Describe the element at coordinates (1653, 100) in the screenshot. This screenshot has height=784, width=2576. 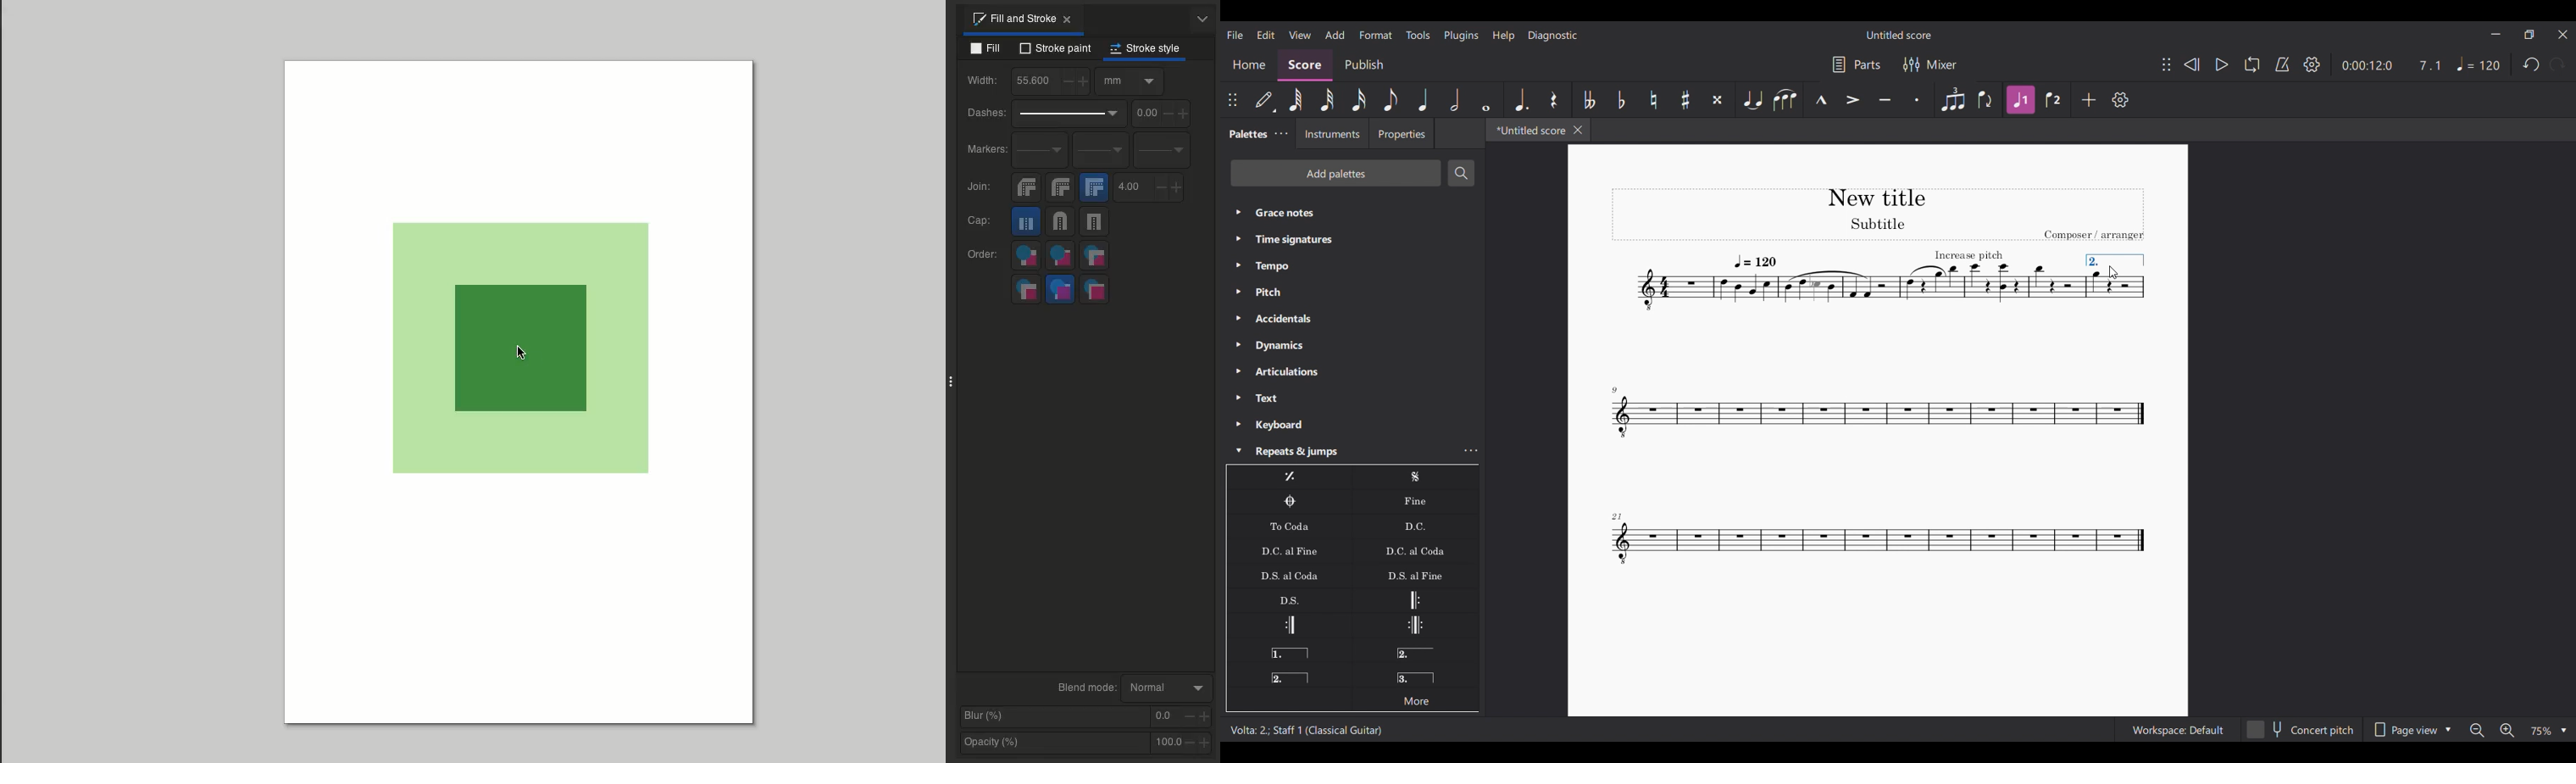
I see `Toggle natural` at that location.